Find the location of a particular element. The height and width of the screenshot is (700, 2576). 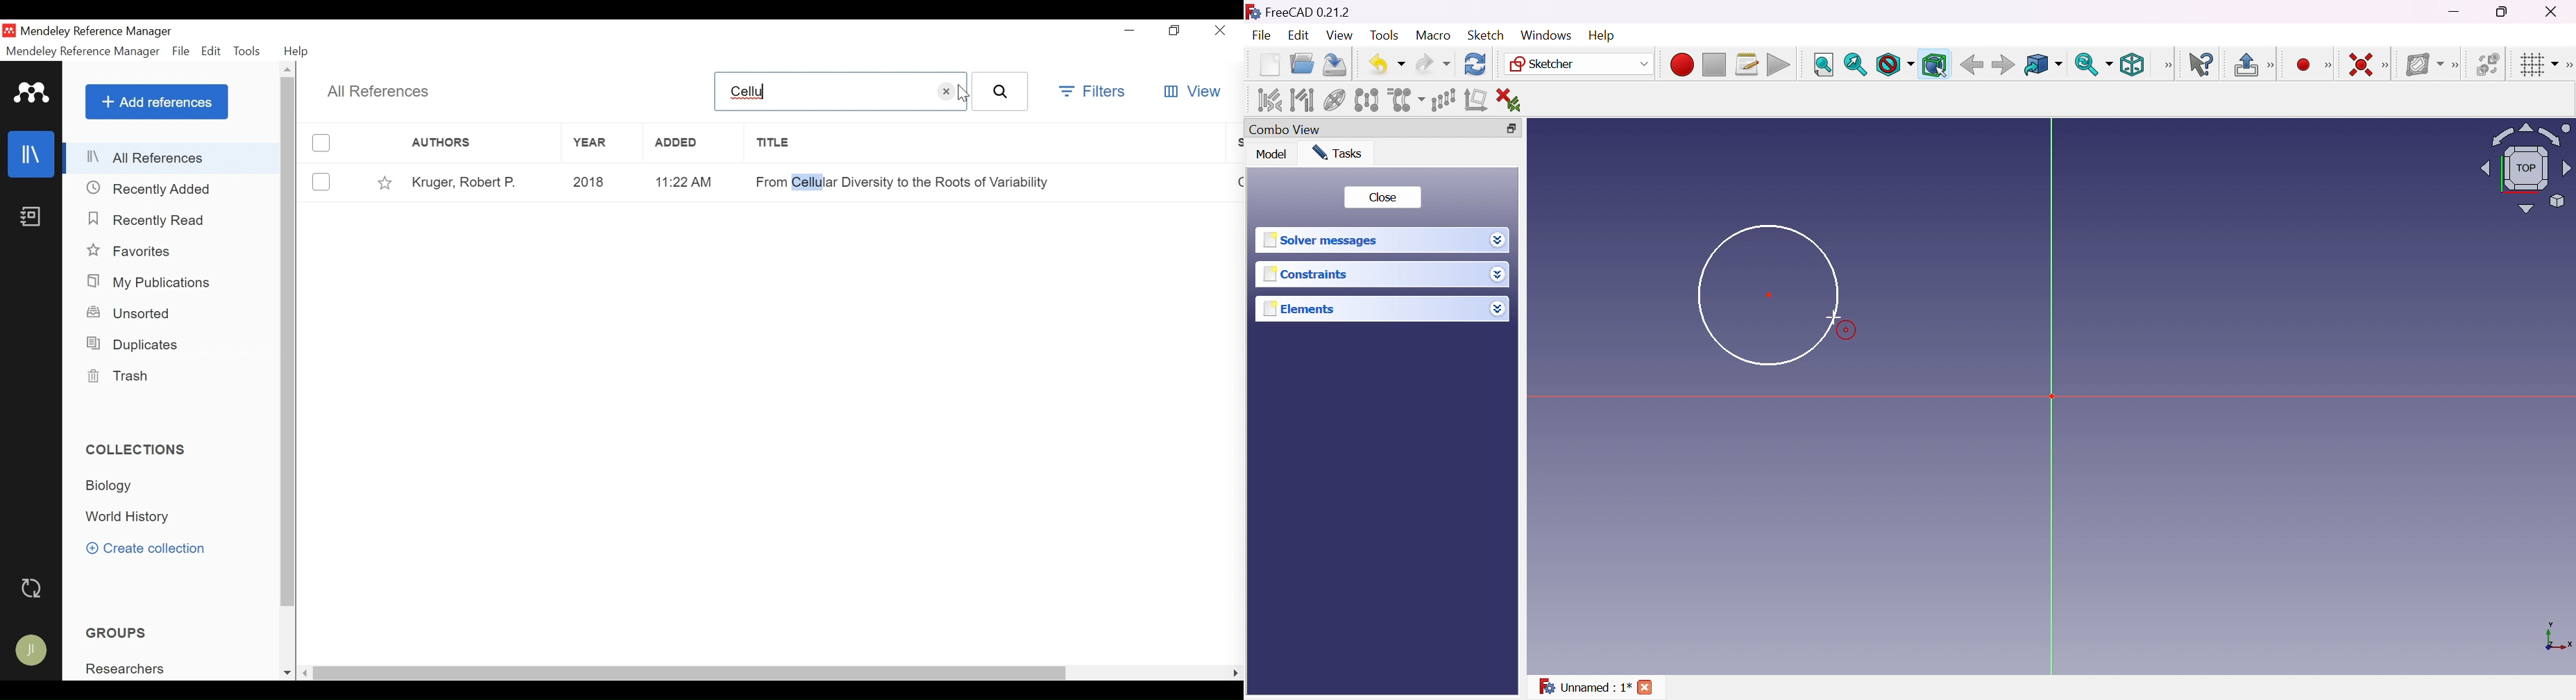

Switch virtual space is located at coordinates (2489, 64).